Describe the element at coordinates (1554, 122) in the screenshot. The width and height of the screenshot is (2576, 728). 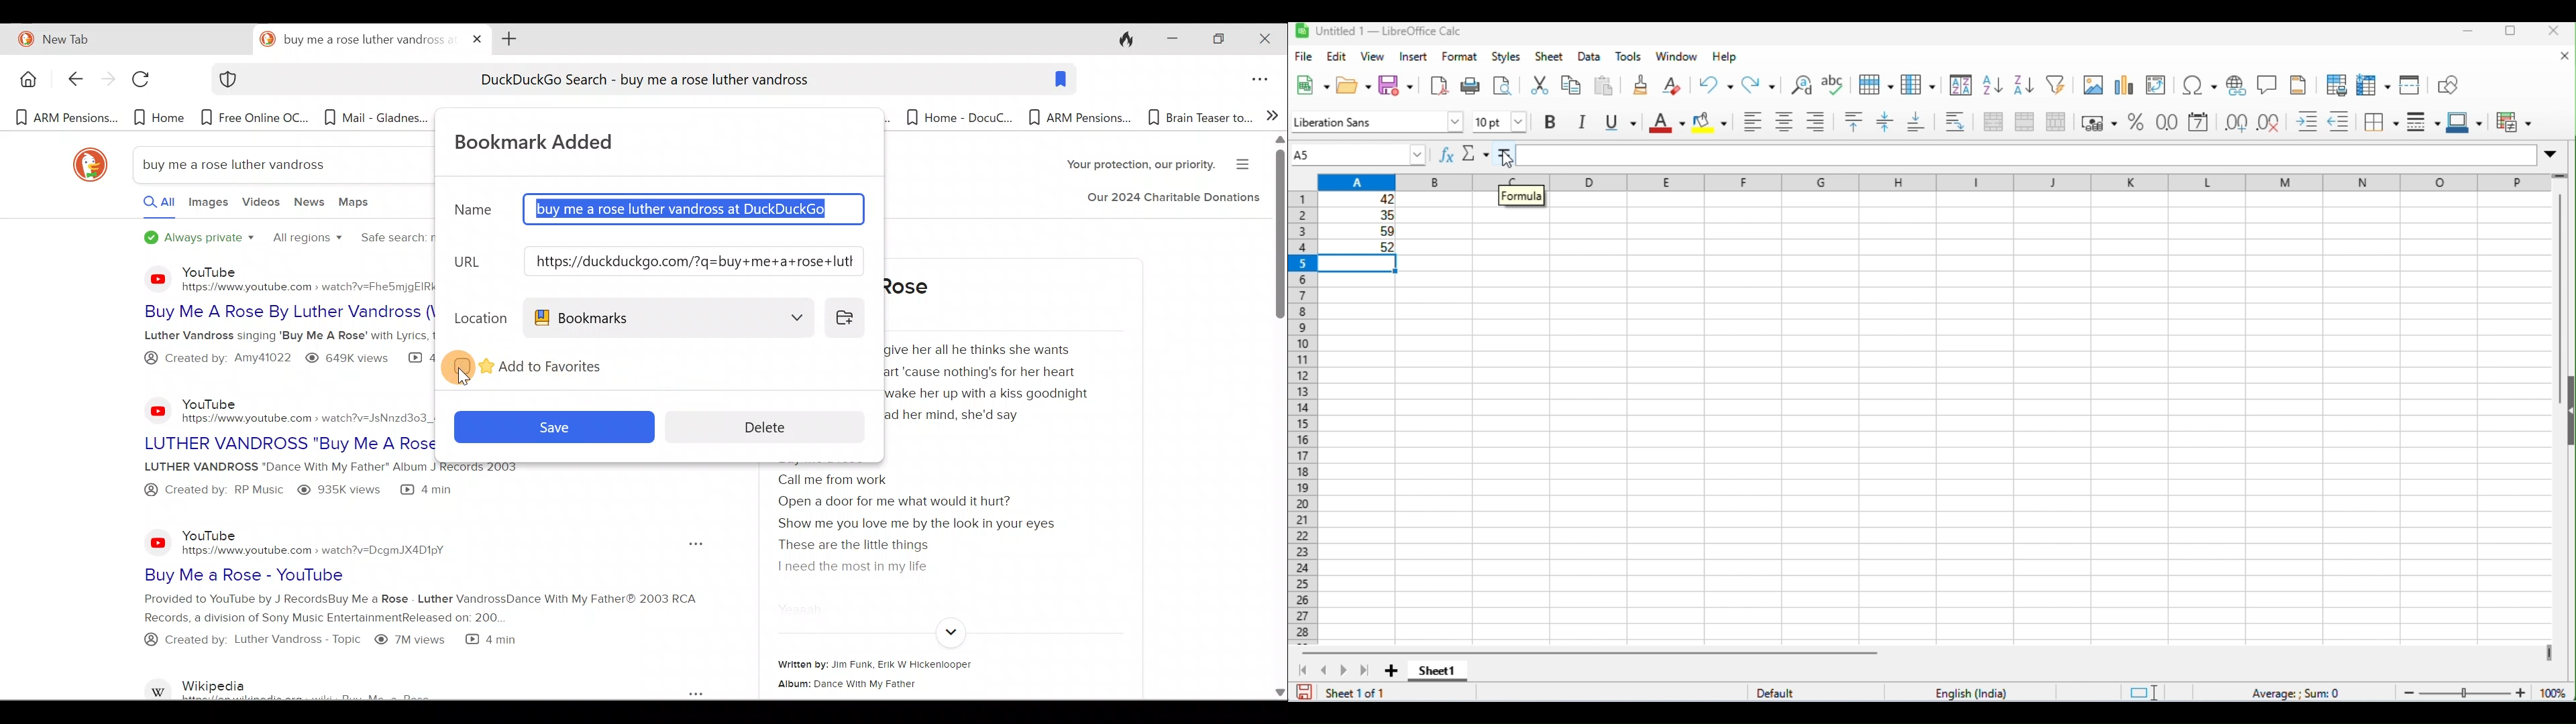
I see `bold` at that location.